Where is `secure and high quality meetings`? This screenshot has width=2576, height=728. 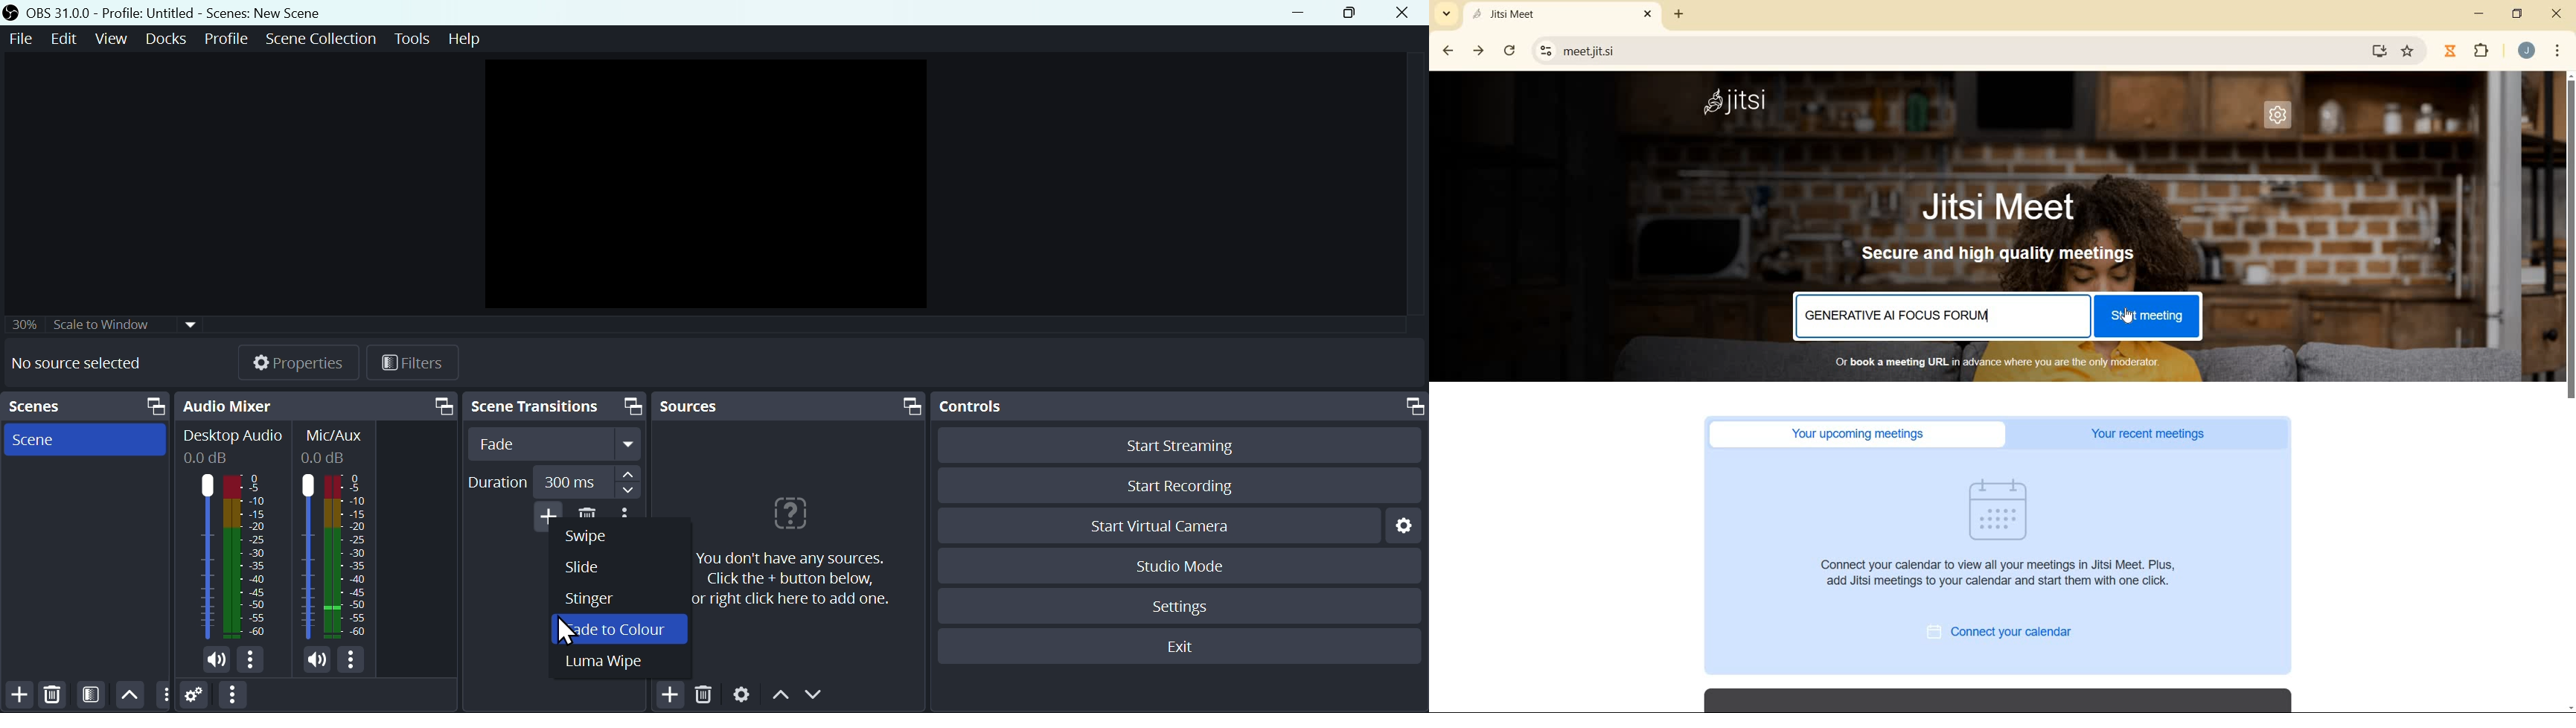 secure and high quality meetings is located at coordinates (2005, 257).